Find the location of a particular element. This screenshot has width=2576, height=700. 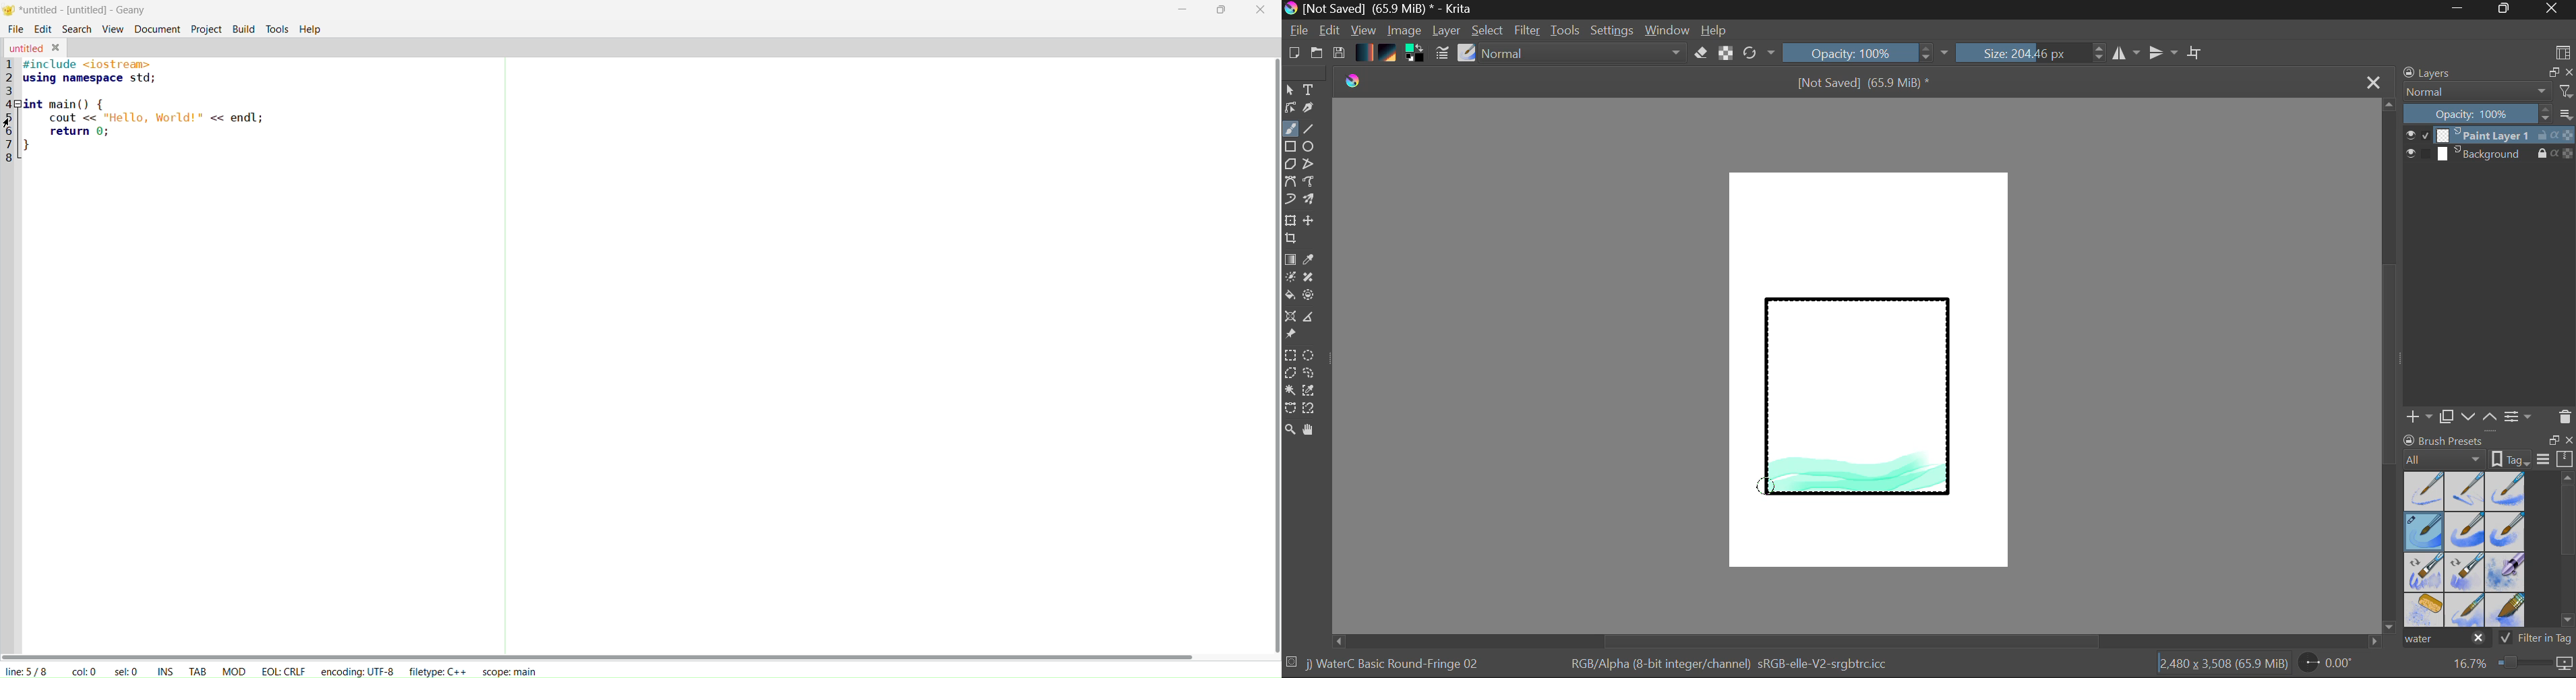

Brush Settings is located at coordinates (1441, 54).